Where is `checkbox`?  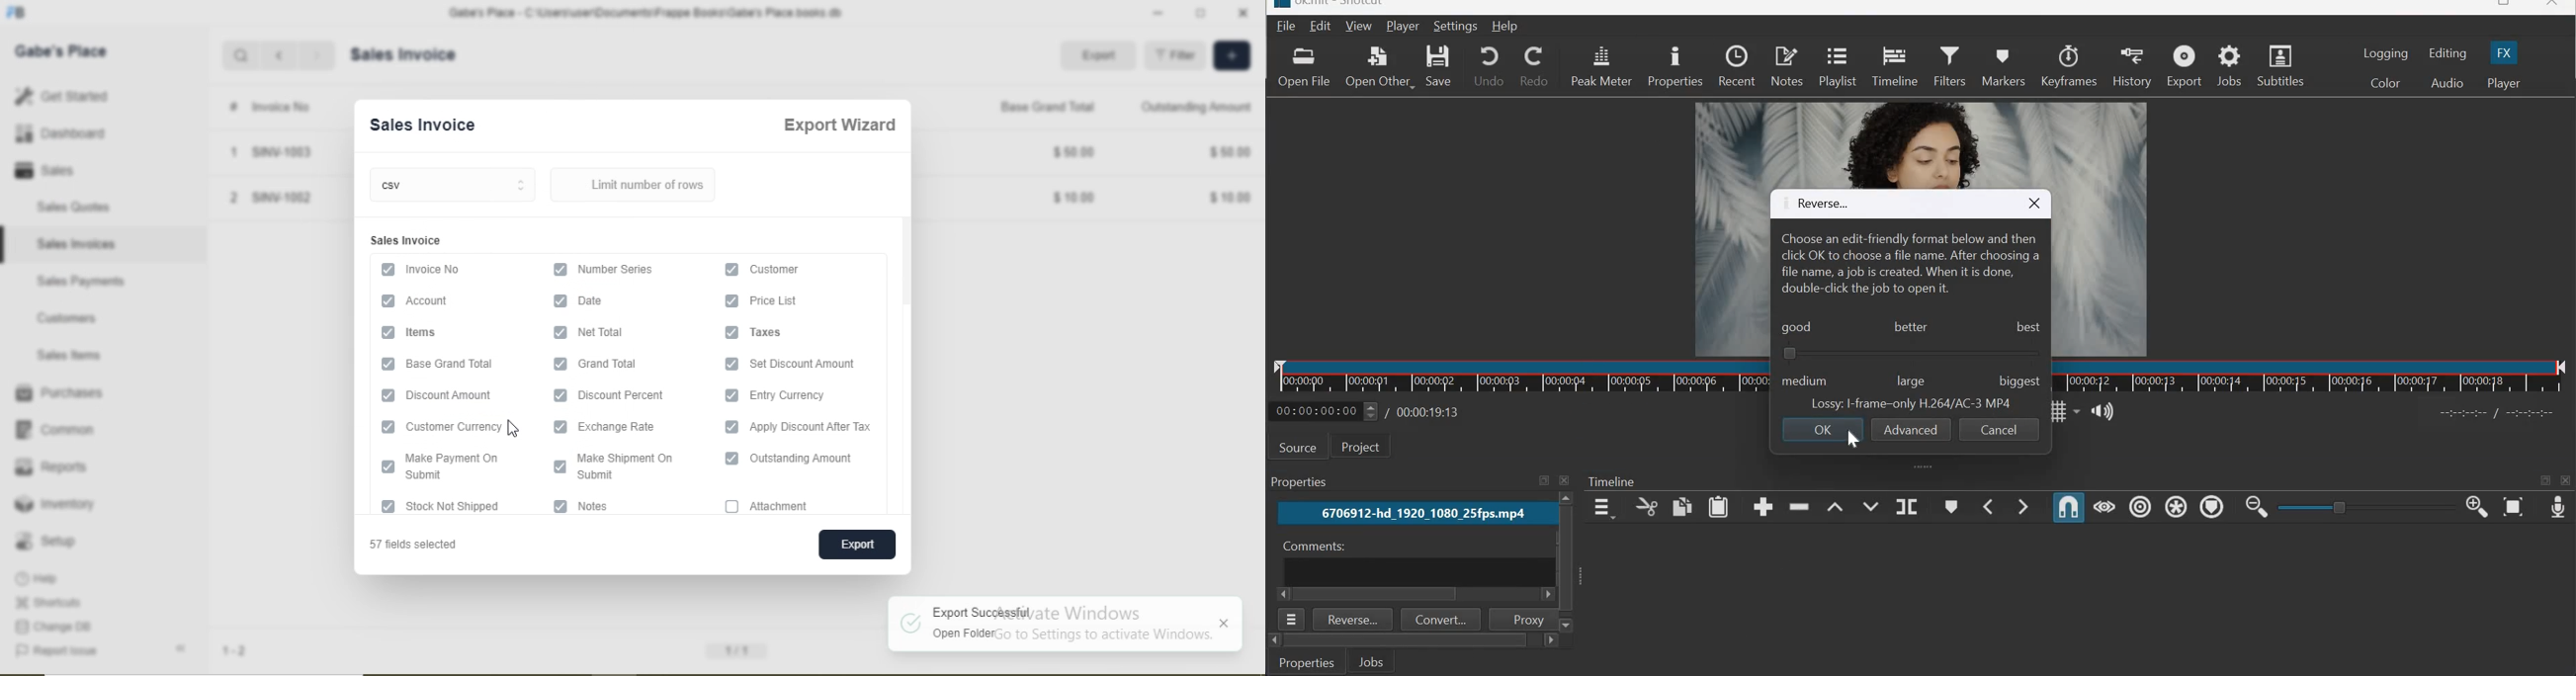
checkbox is located at coordinates (731, 395).